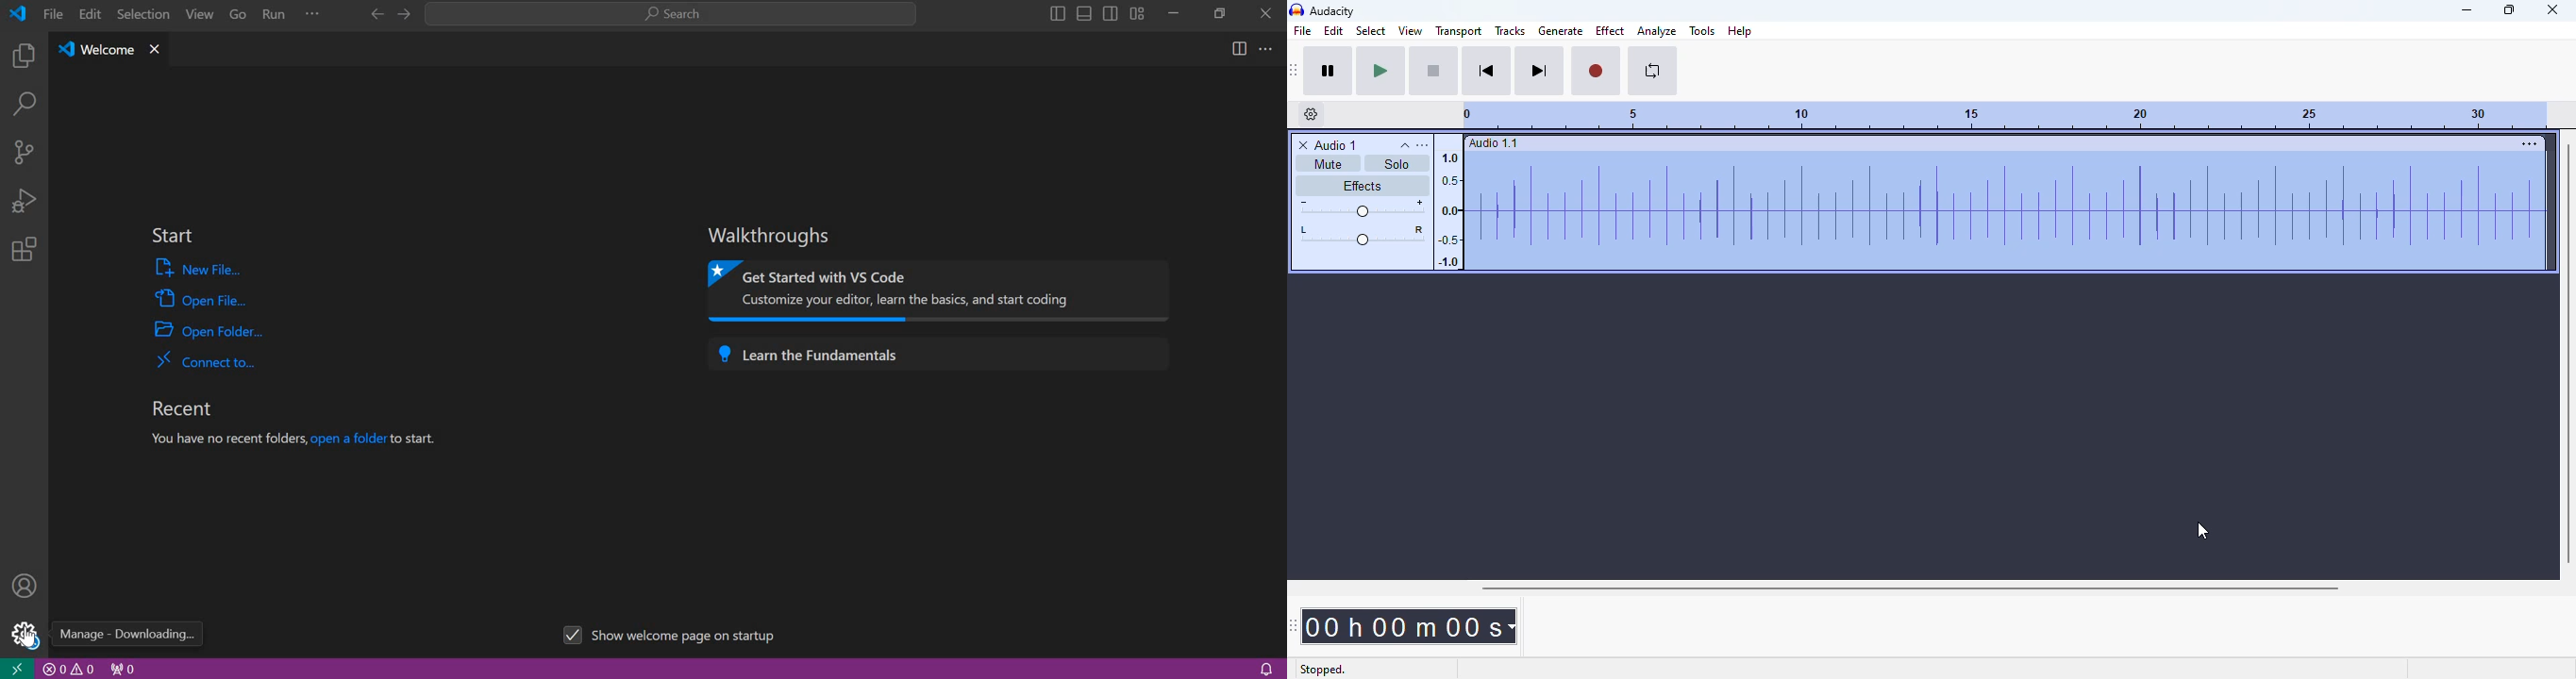 This screenshot has height=700, width=2576. What do you see at coordinates (1111, 12) in the screenshot?
I see `toggle secondary sidebar` at bounding box center [1111, 12].